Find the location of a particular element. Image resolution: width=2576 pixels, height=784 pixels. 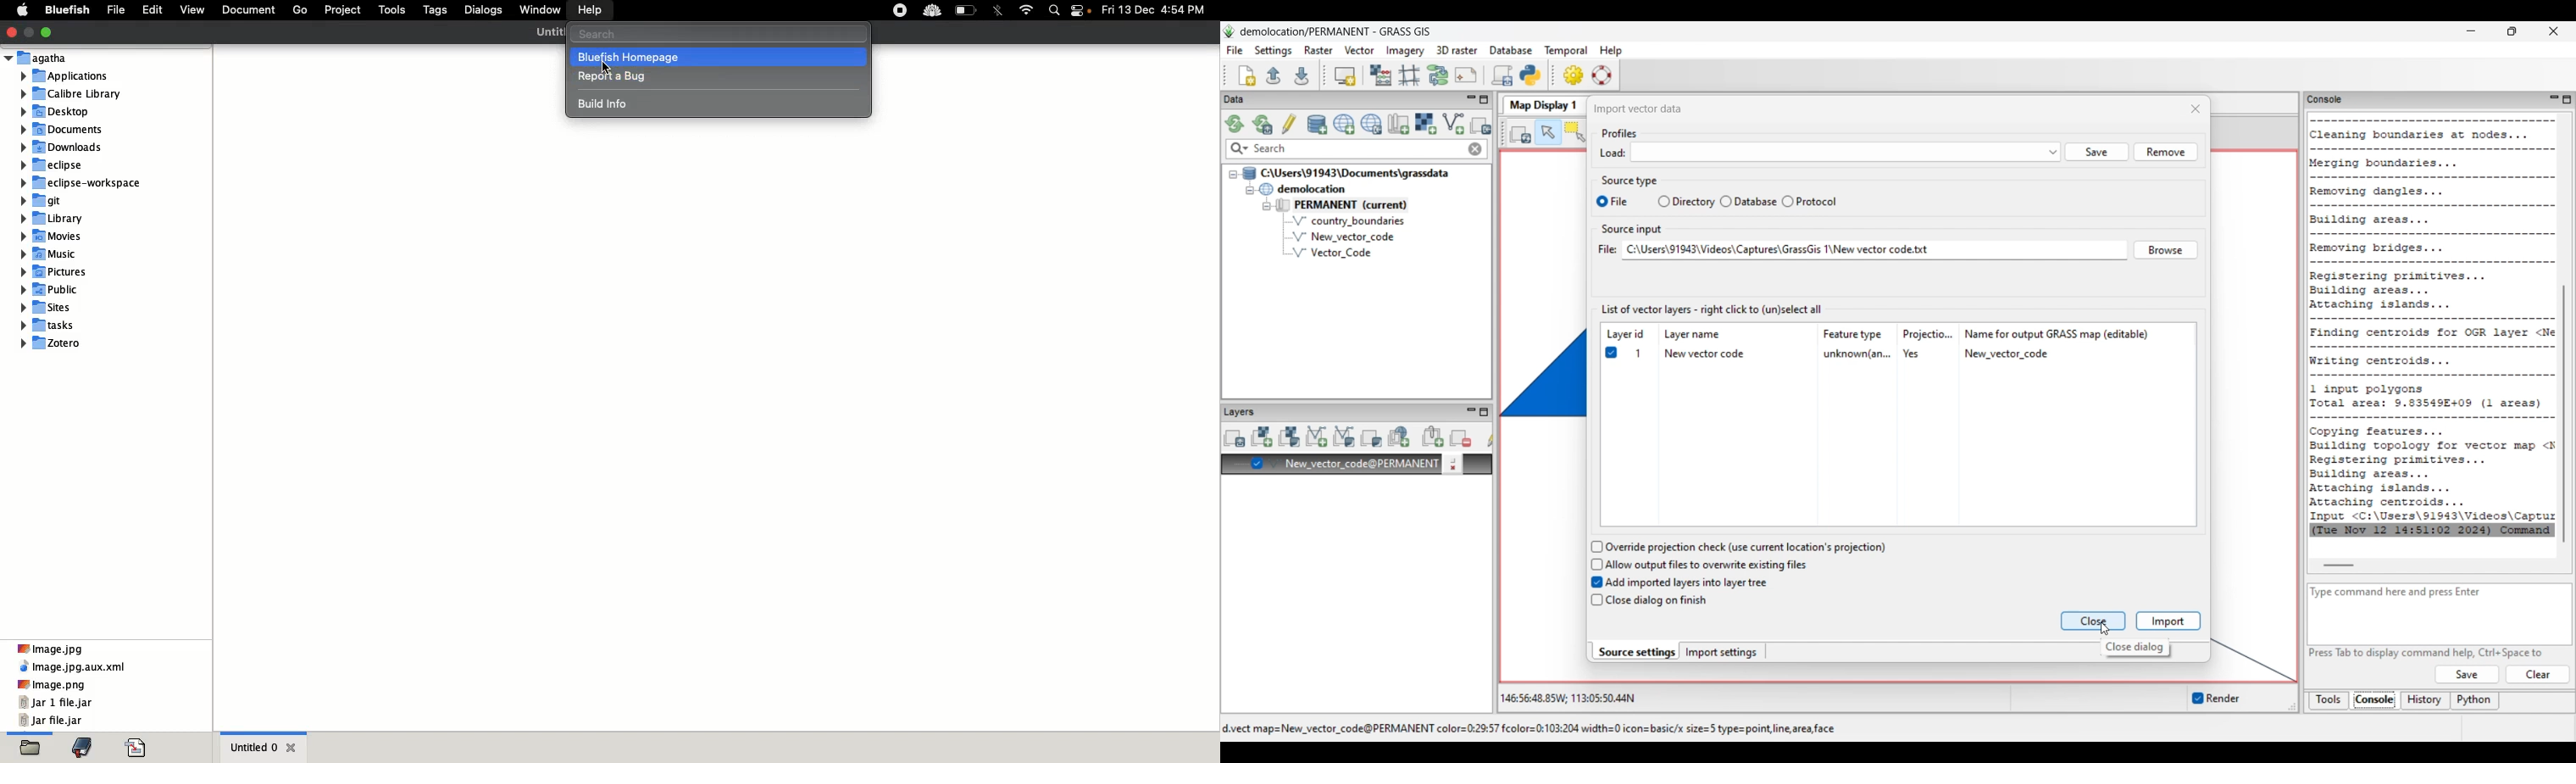

Help is located at coordinates (591, 8).